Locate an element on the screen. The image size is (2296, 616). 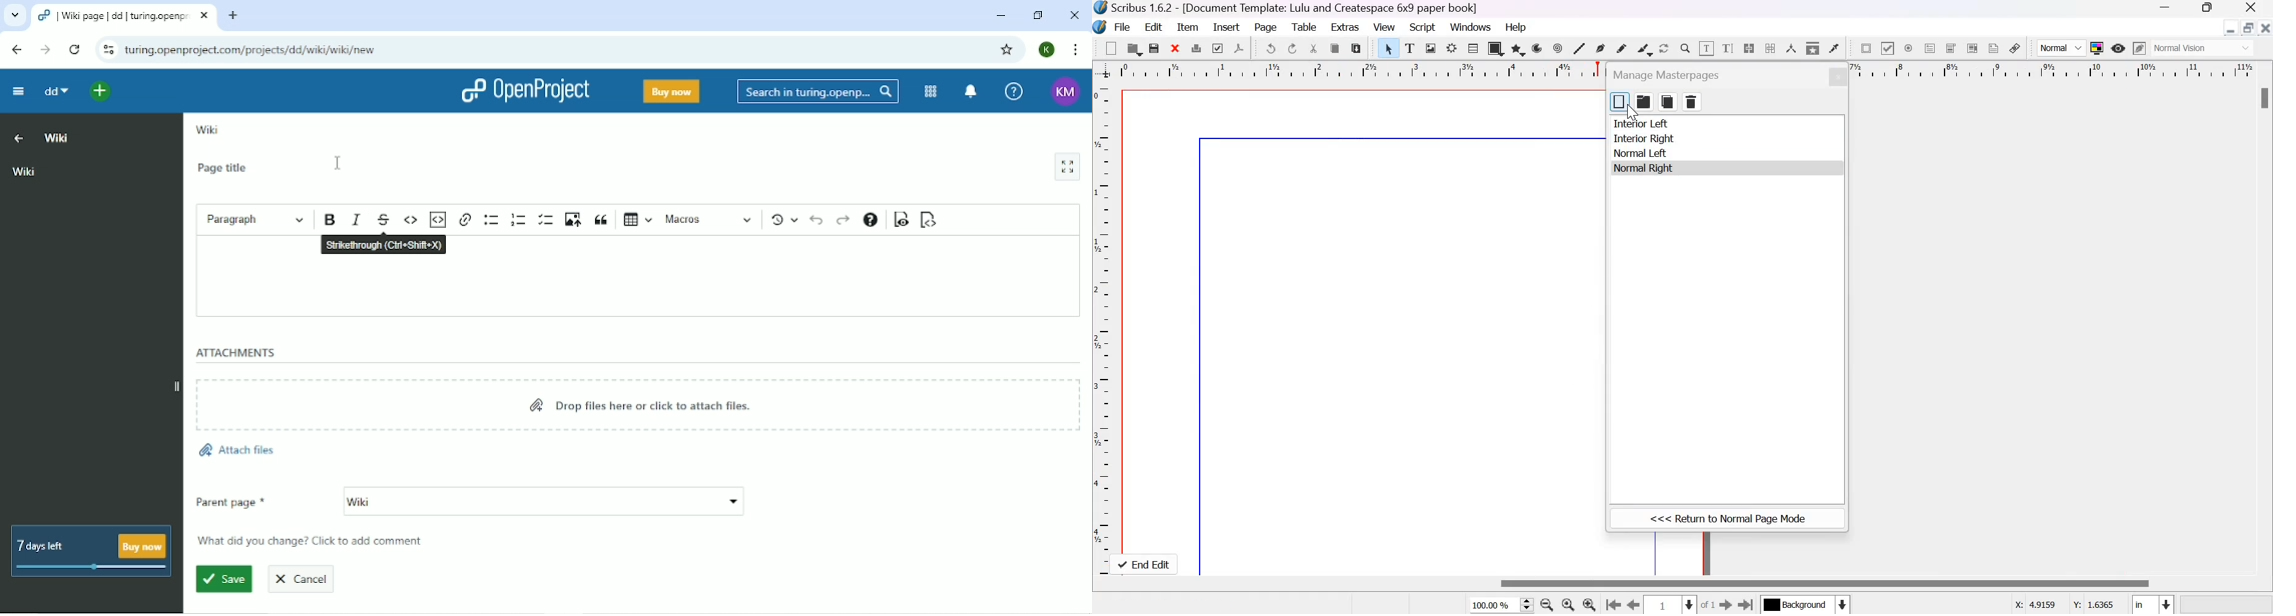
interior right is located at coordinates (1644, 138).